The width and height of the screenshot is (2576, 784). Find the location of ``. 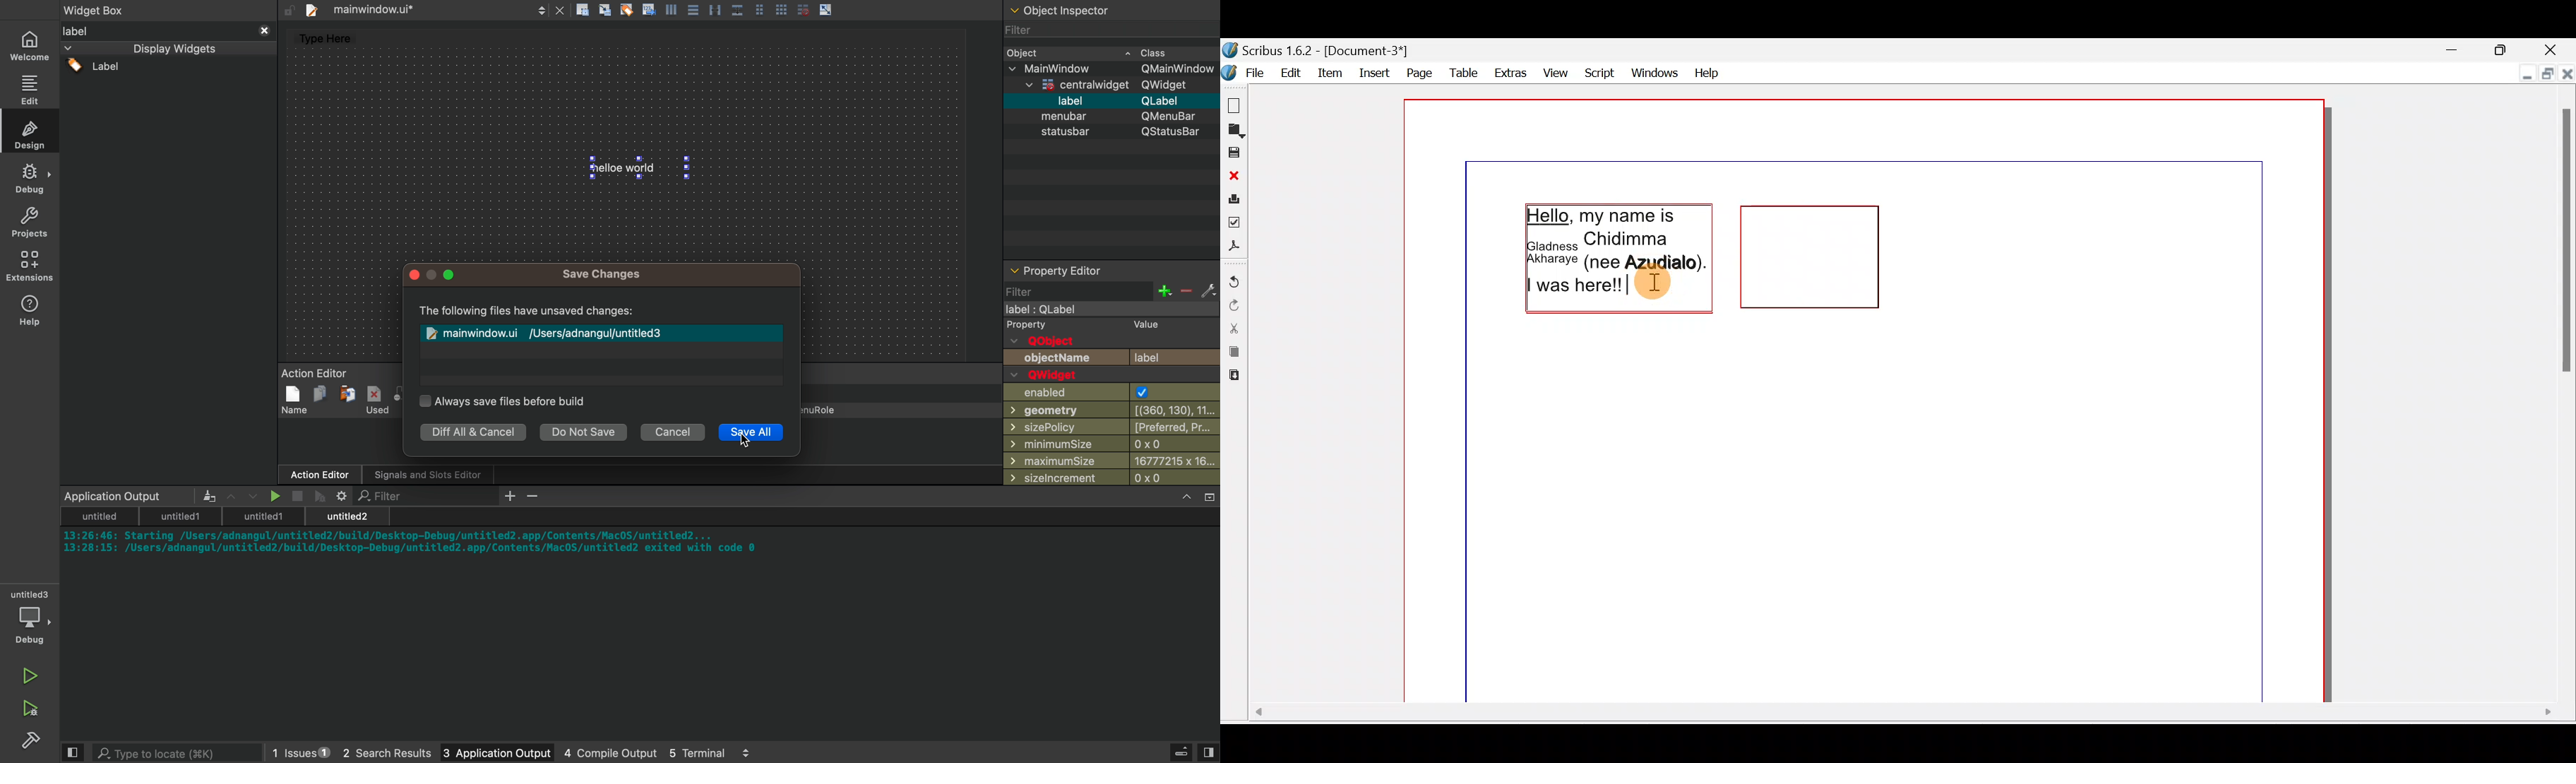

 is located at coordinates (606, 275).